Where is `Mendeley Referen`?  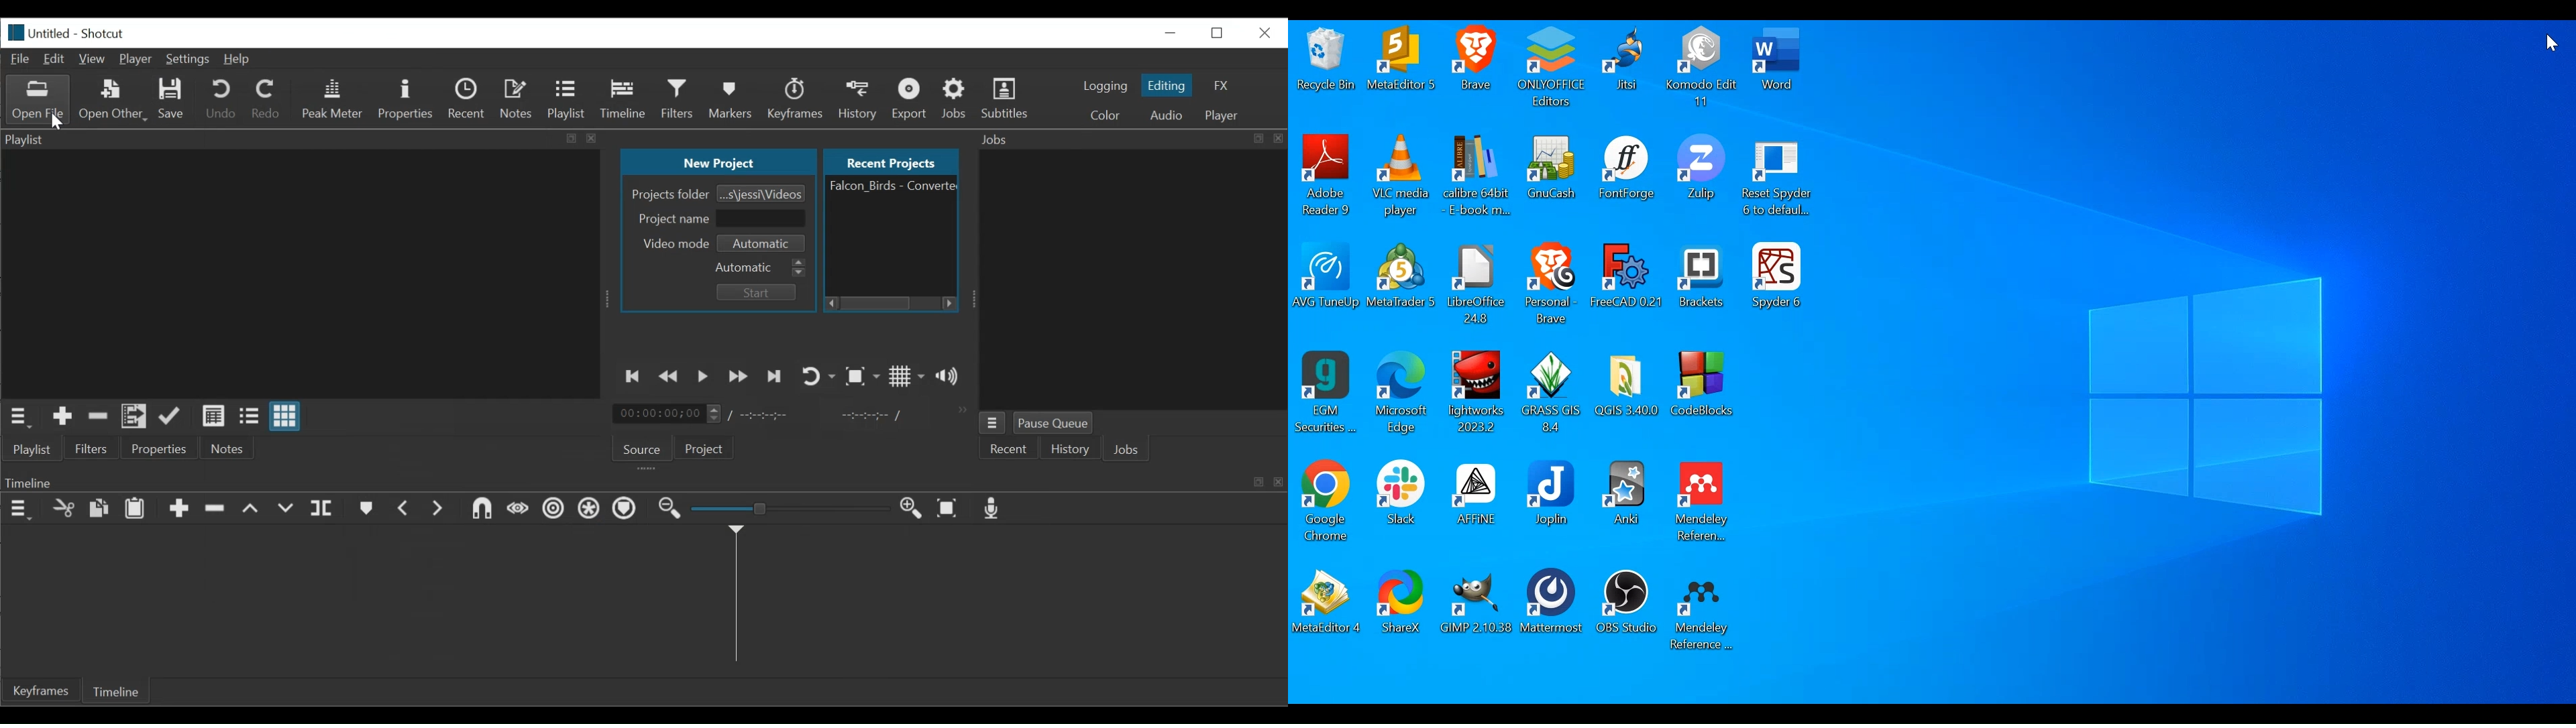 Mendeley Referen is located at coordinates (1703, 505).